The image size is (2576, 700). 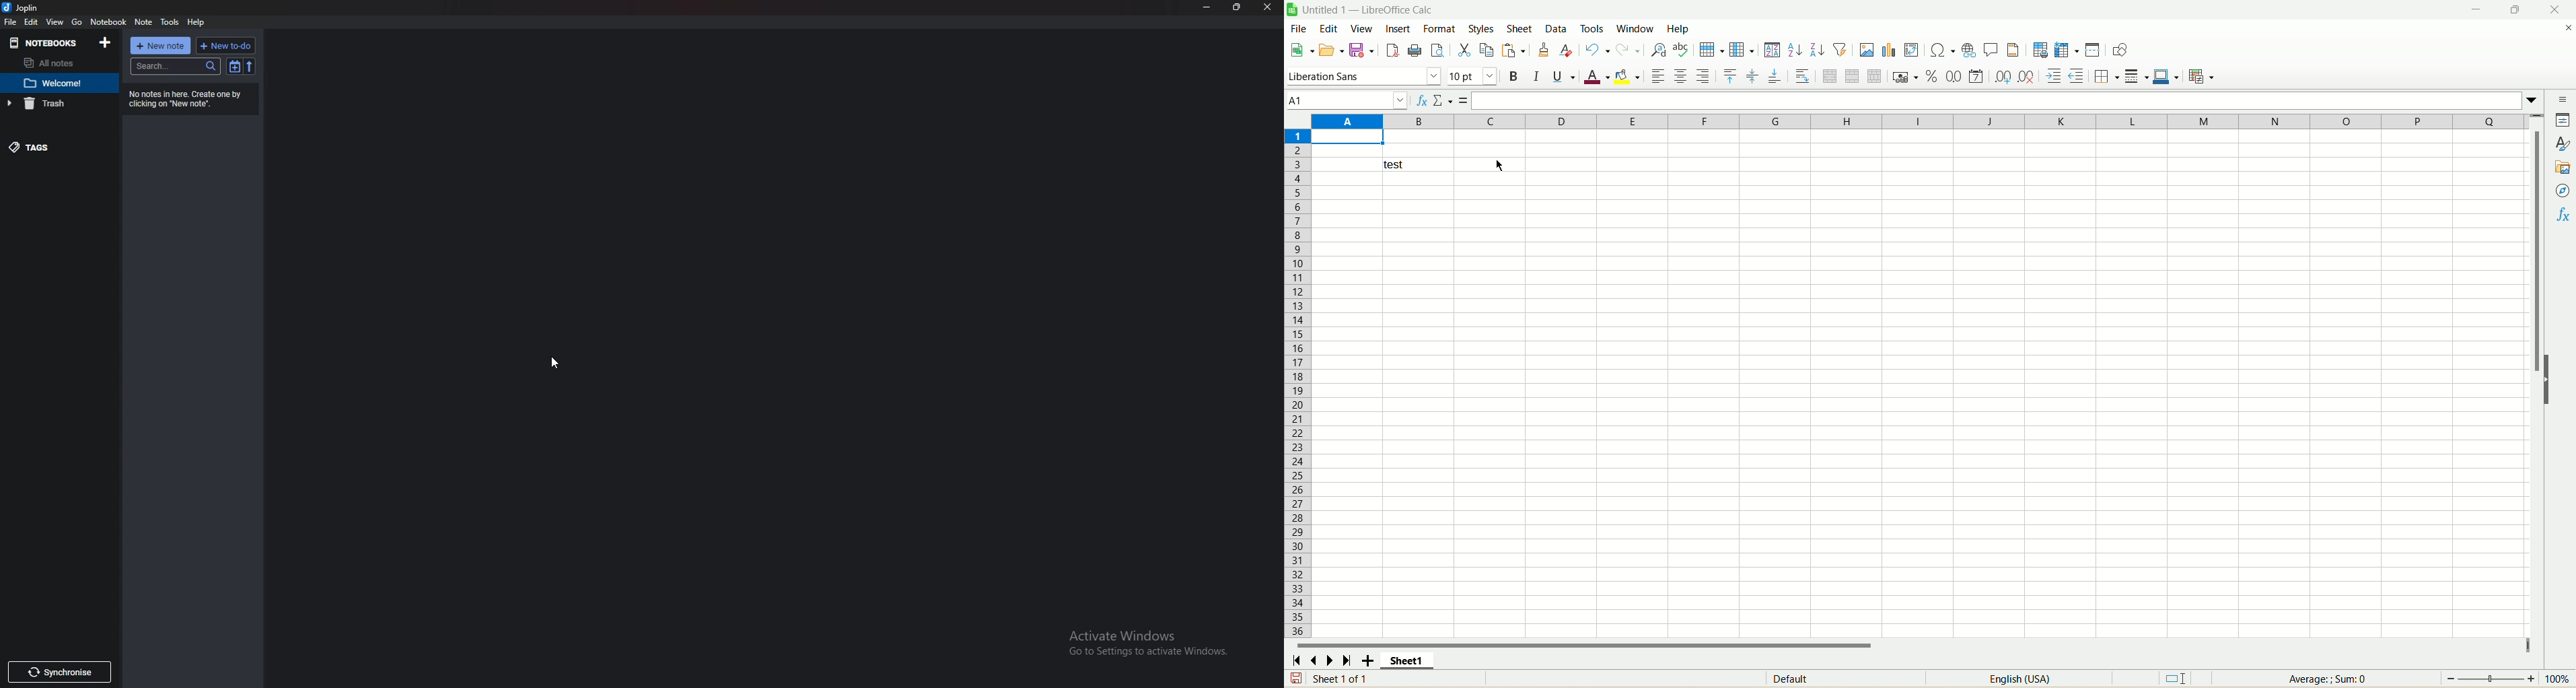 What do you see at coordinates (1680, 76) in the screenshot?
I see `align center` at bounding box center [1680, 76].